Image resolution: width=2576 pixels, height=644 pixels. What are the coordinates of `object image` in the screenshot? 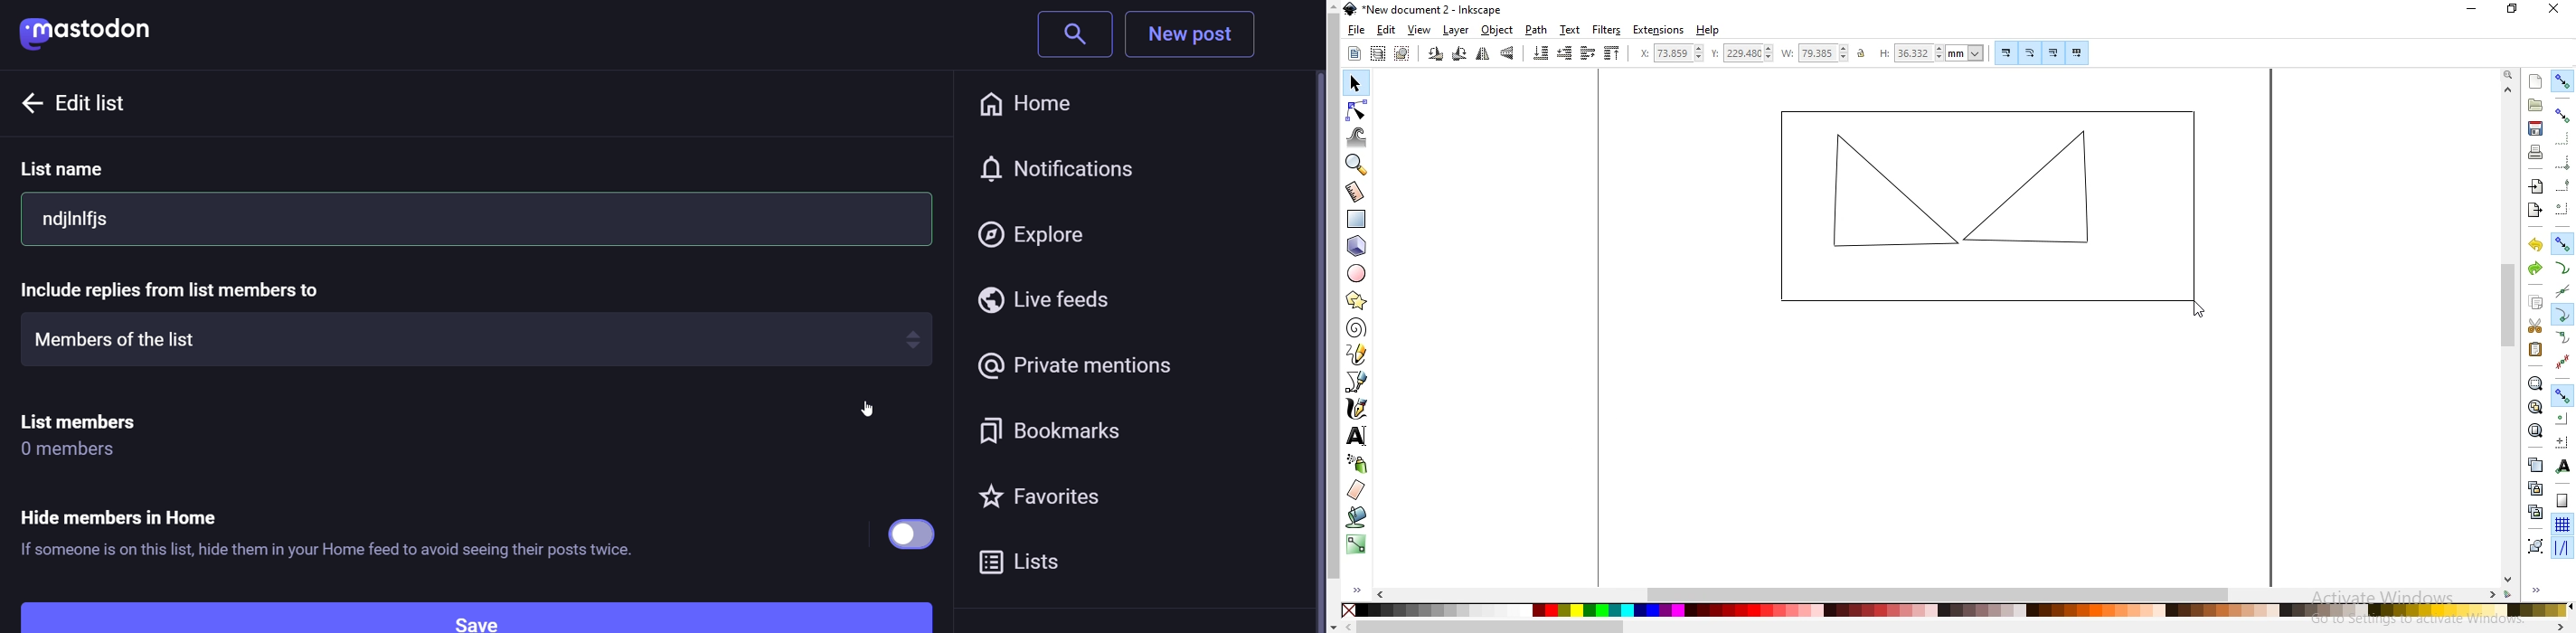 It's located at (1983, 206).